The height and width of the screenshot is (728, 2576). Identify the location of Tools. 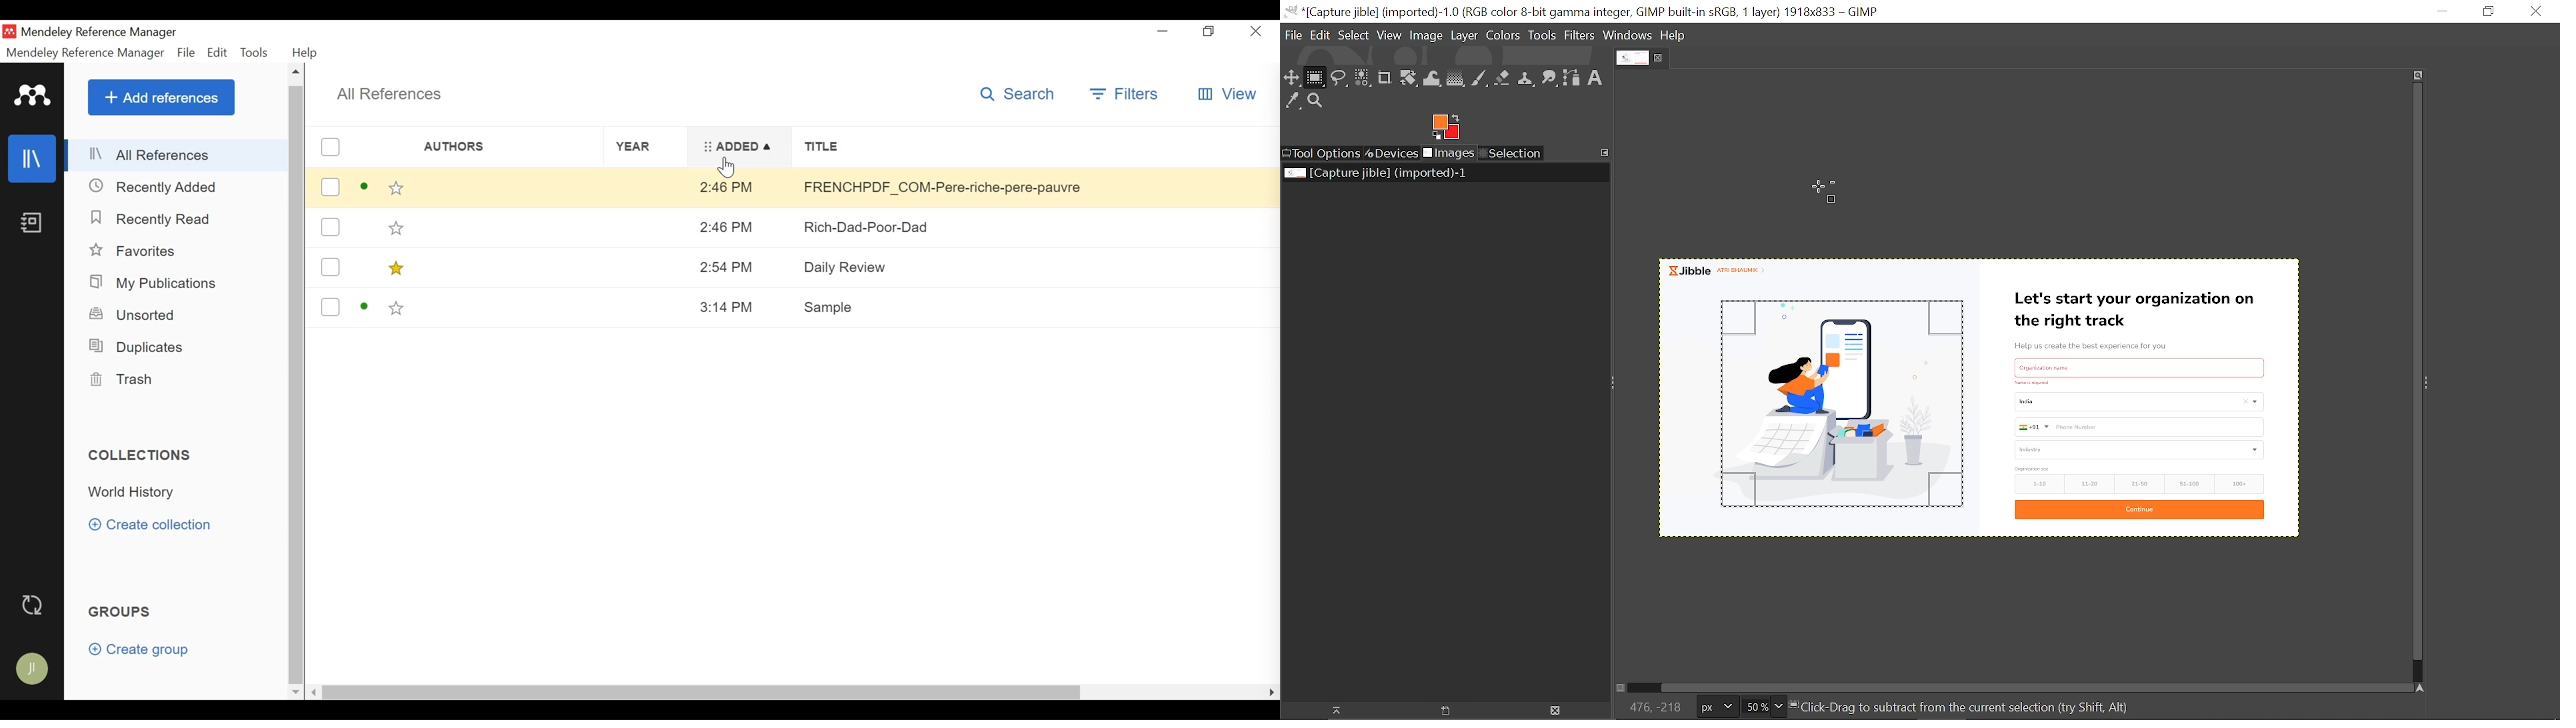
(255, 53).